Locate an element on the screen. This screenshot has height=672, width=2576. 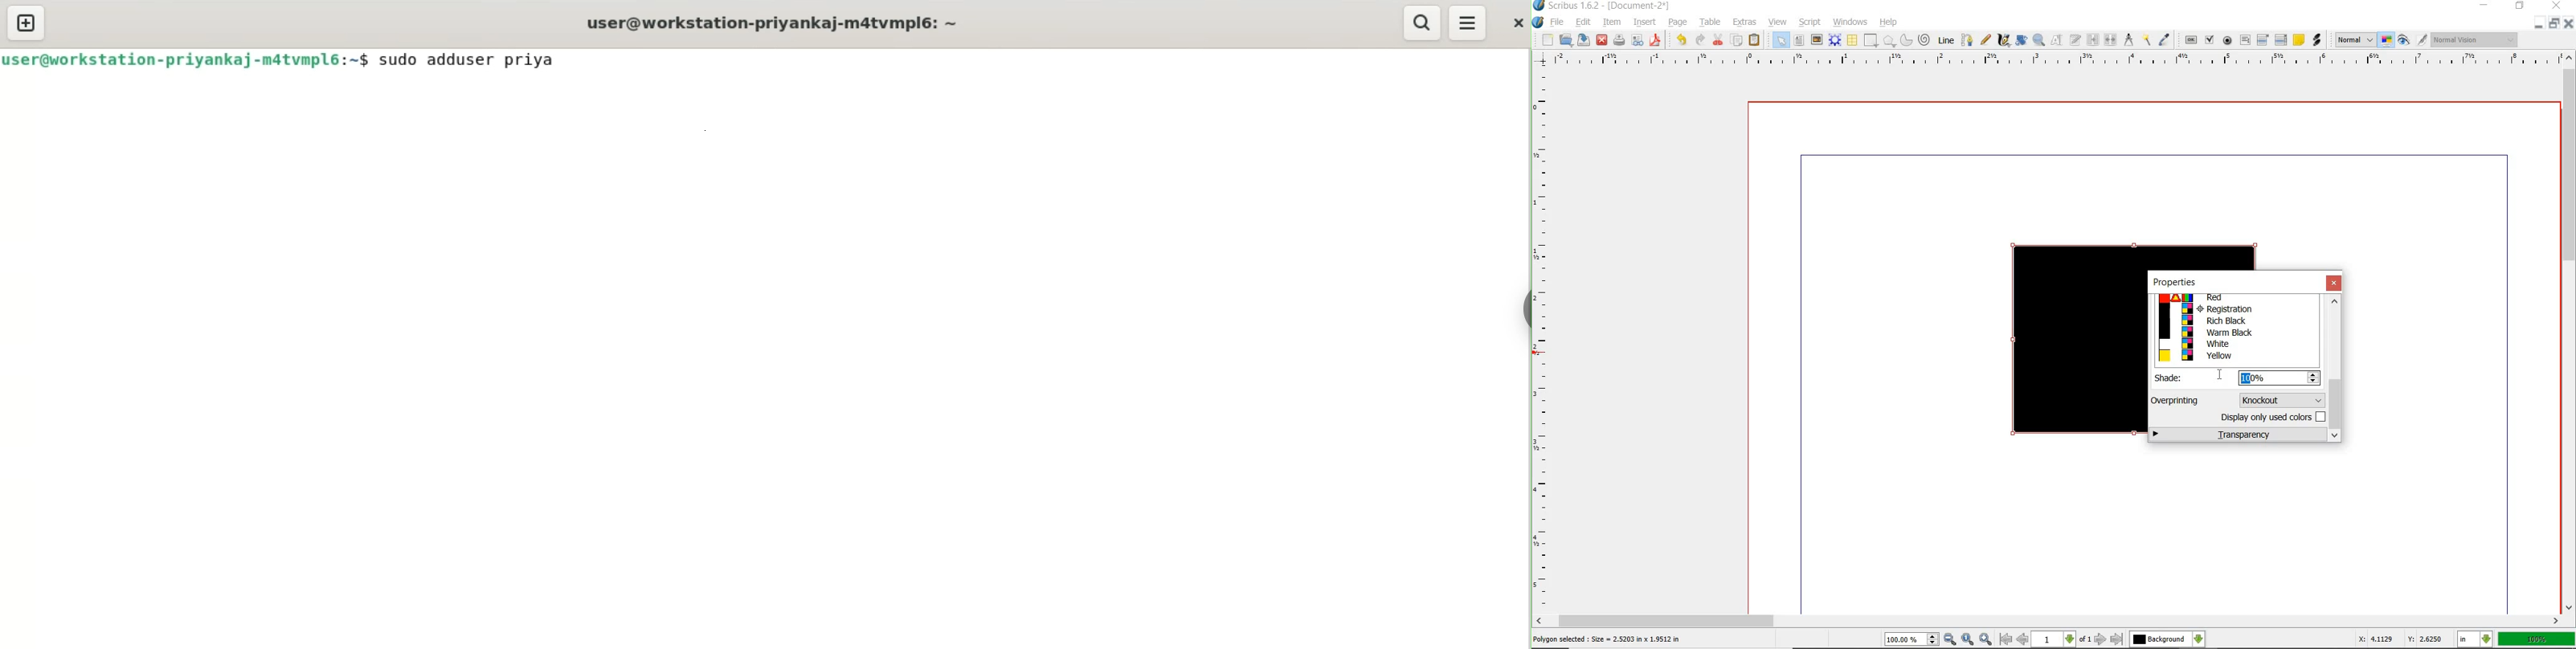
pdf list box is located at coordinates (2281, 39).